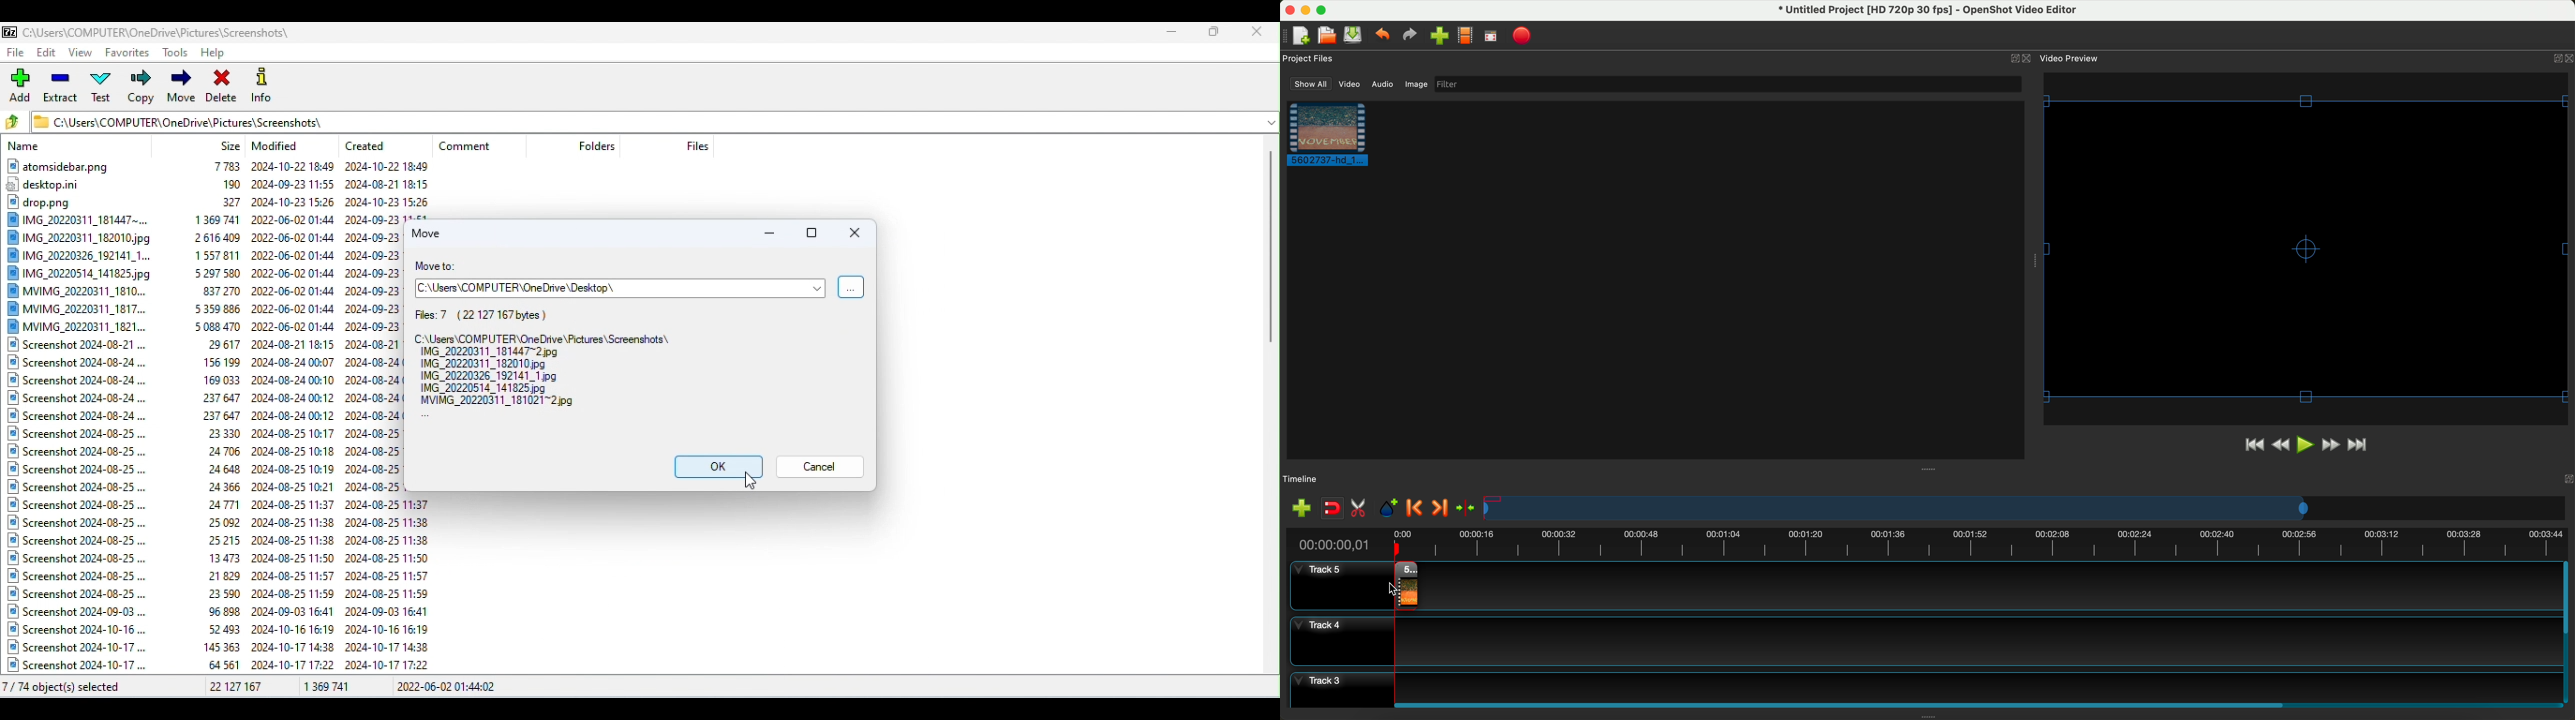 The image size is (2576, 728). What do you see at coordinates (1259, 31) in the screenshot?
I see `Close` at bounding box center [1259, 31].